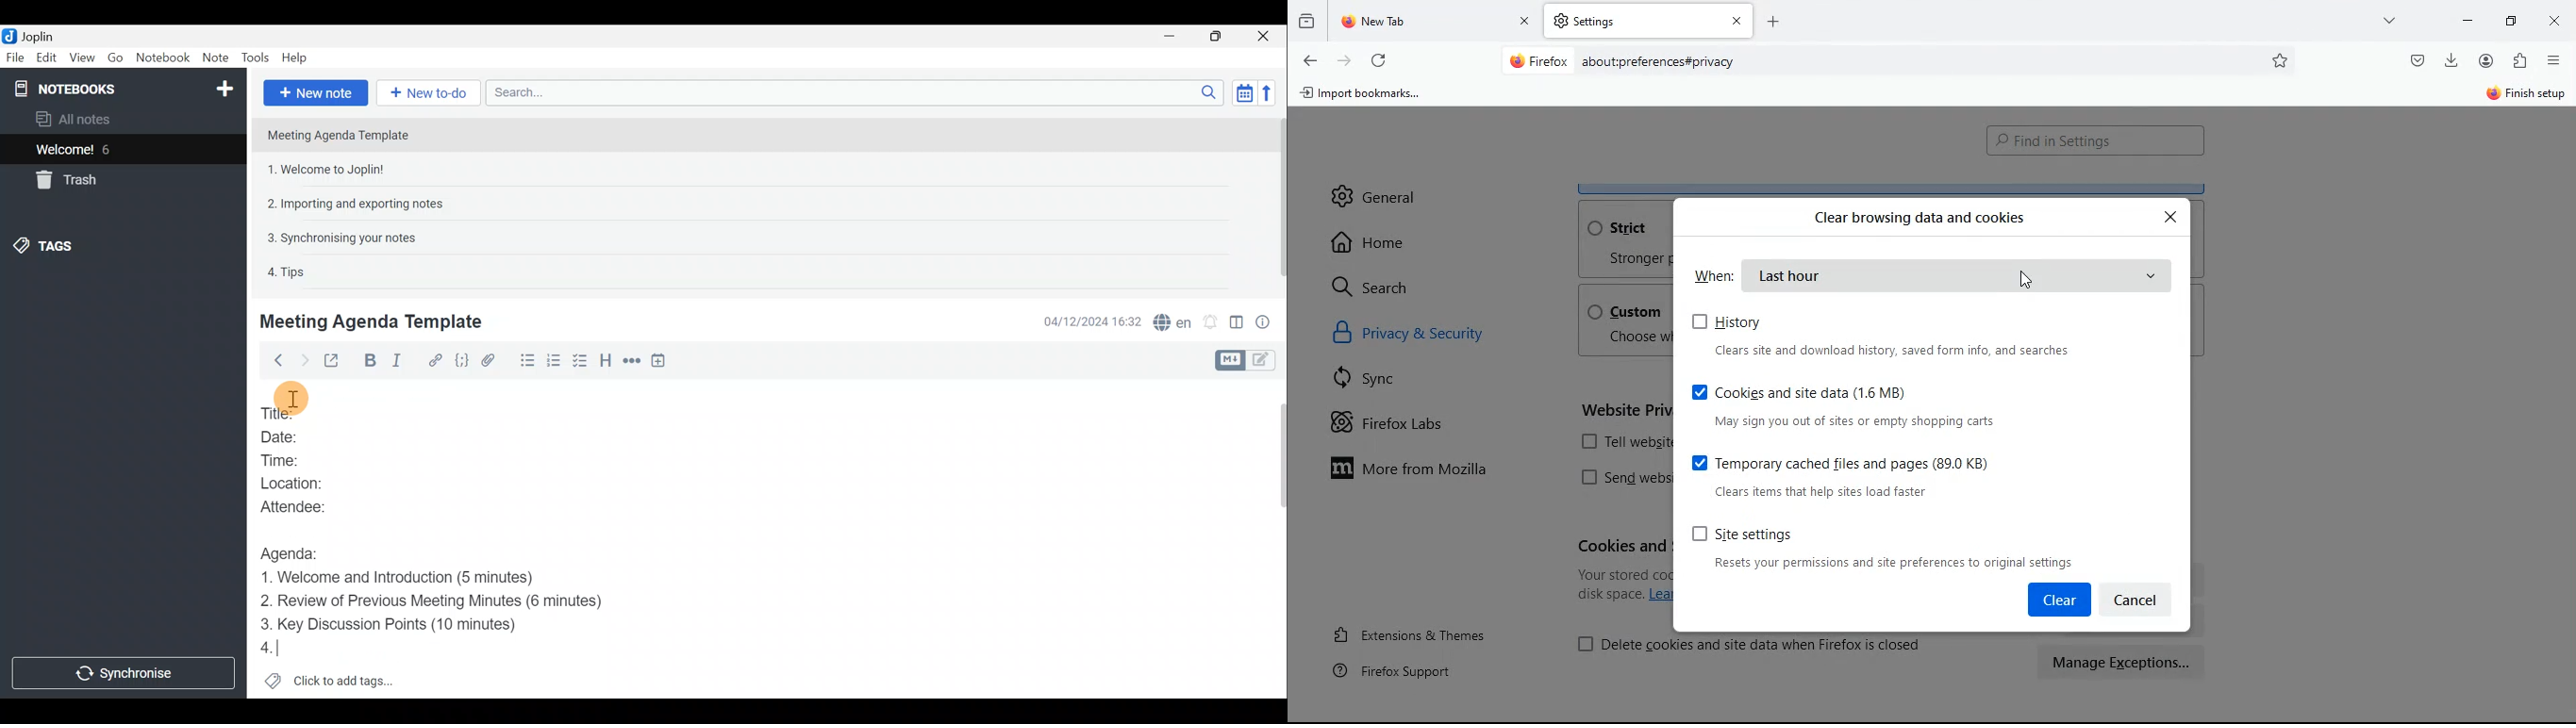  I want to click on Toggle sort order, so click(1242, 91).